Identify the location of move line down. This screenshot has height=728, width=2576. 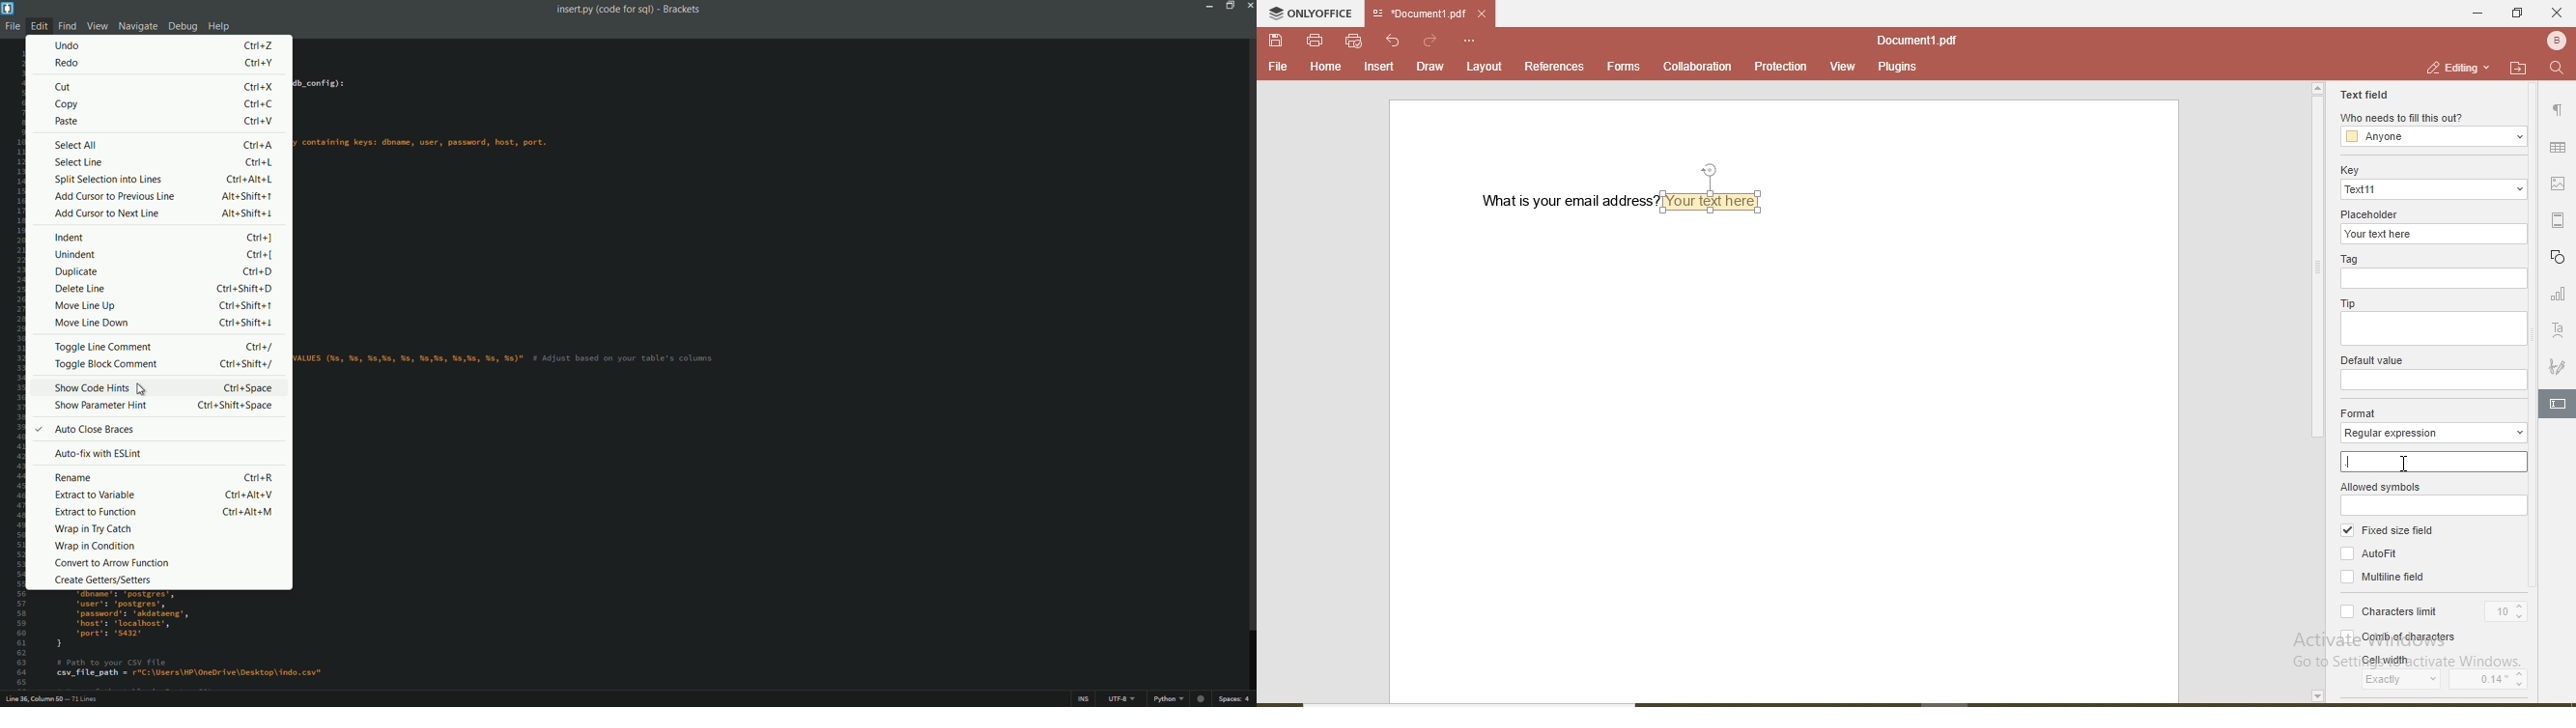
(94, 321).